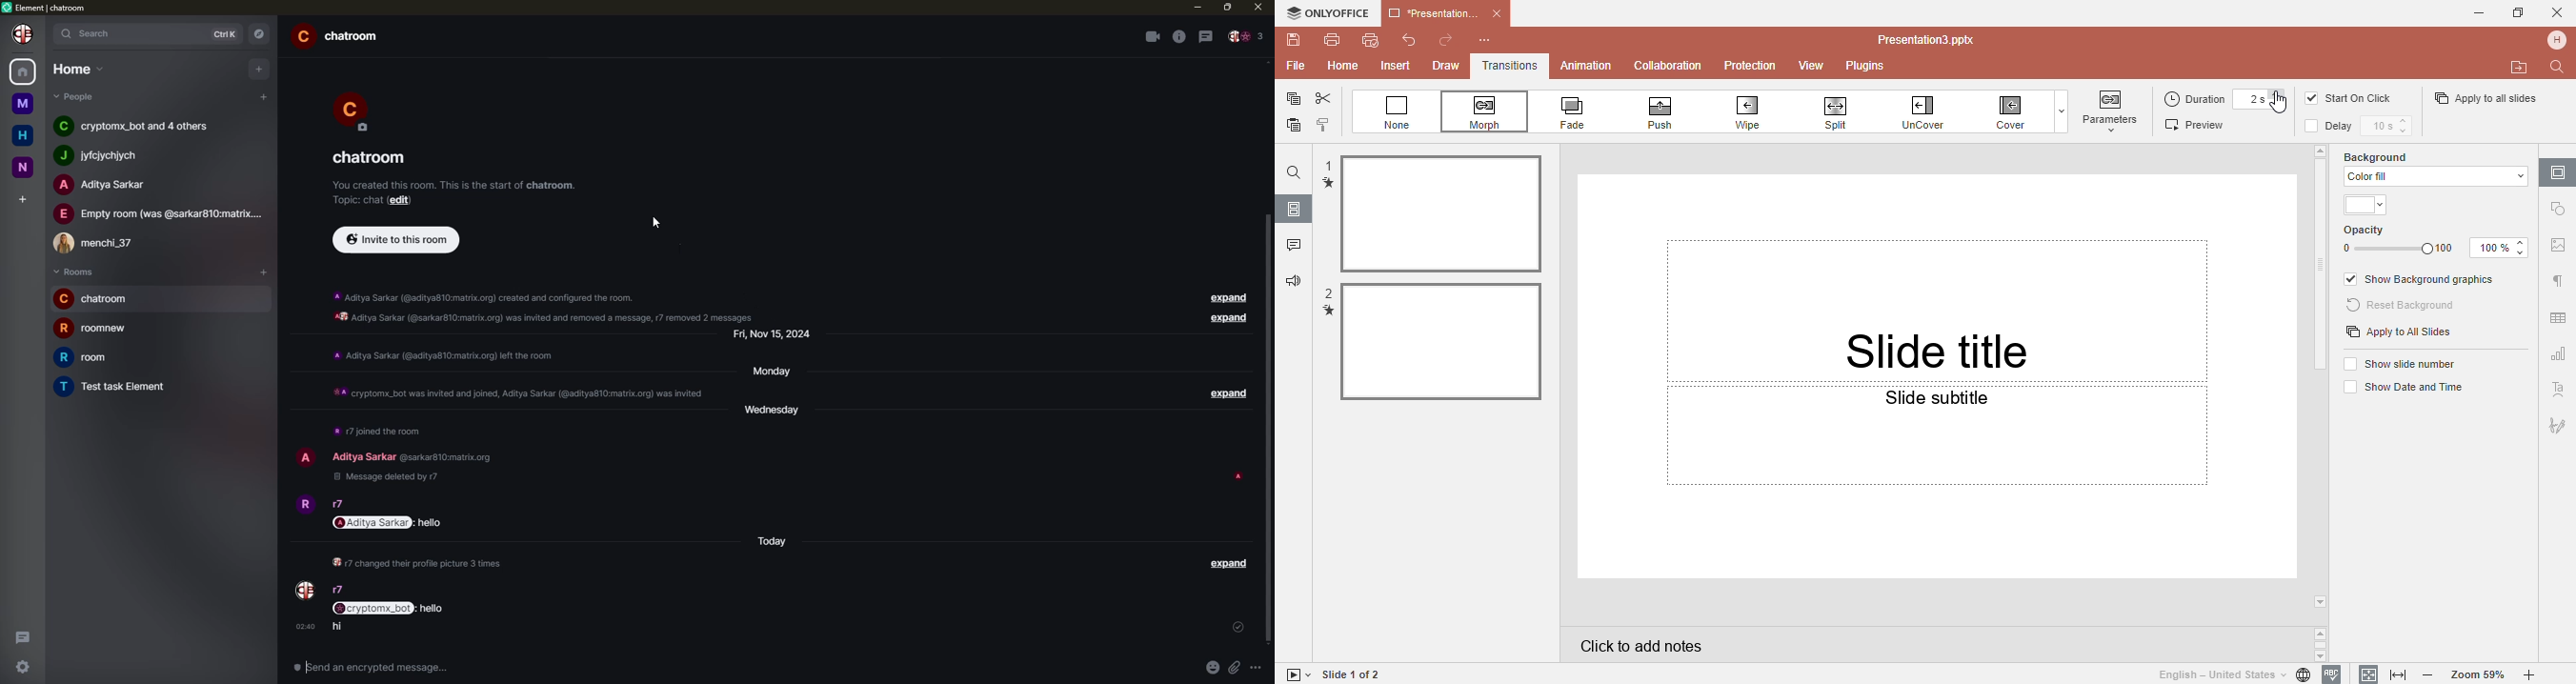  I want to click on add, so click(263, 97).